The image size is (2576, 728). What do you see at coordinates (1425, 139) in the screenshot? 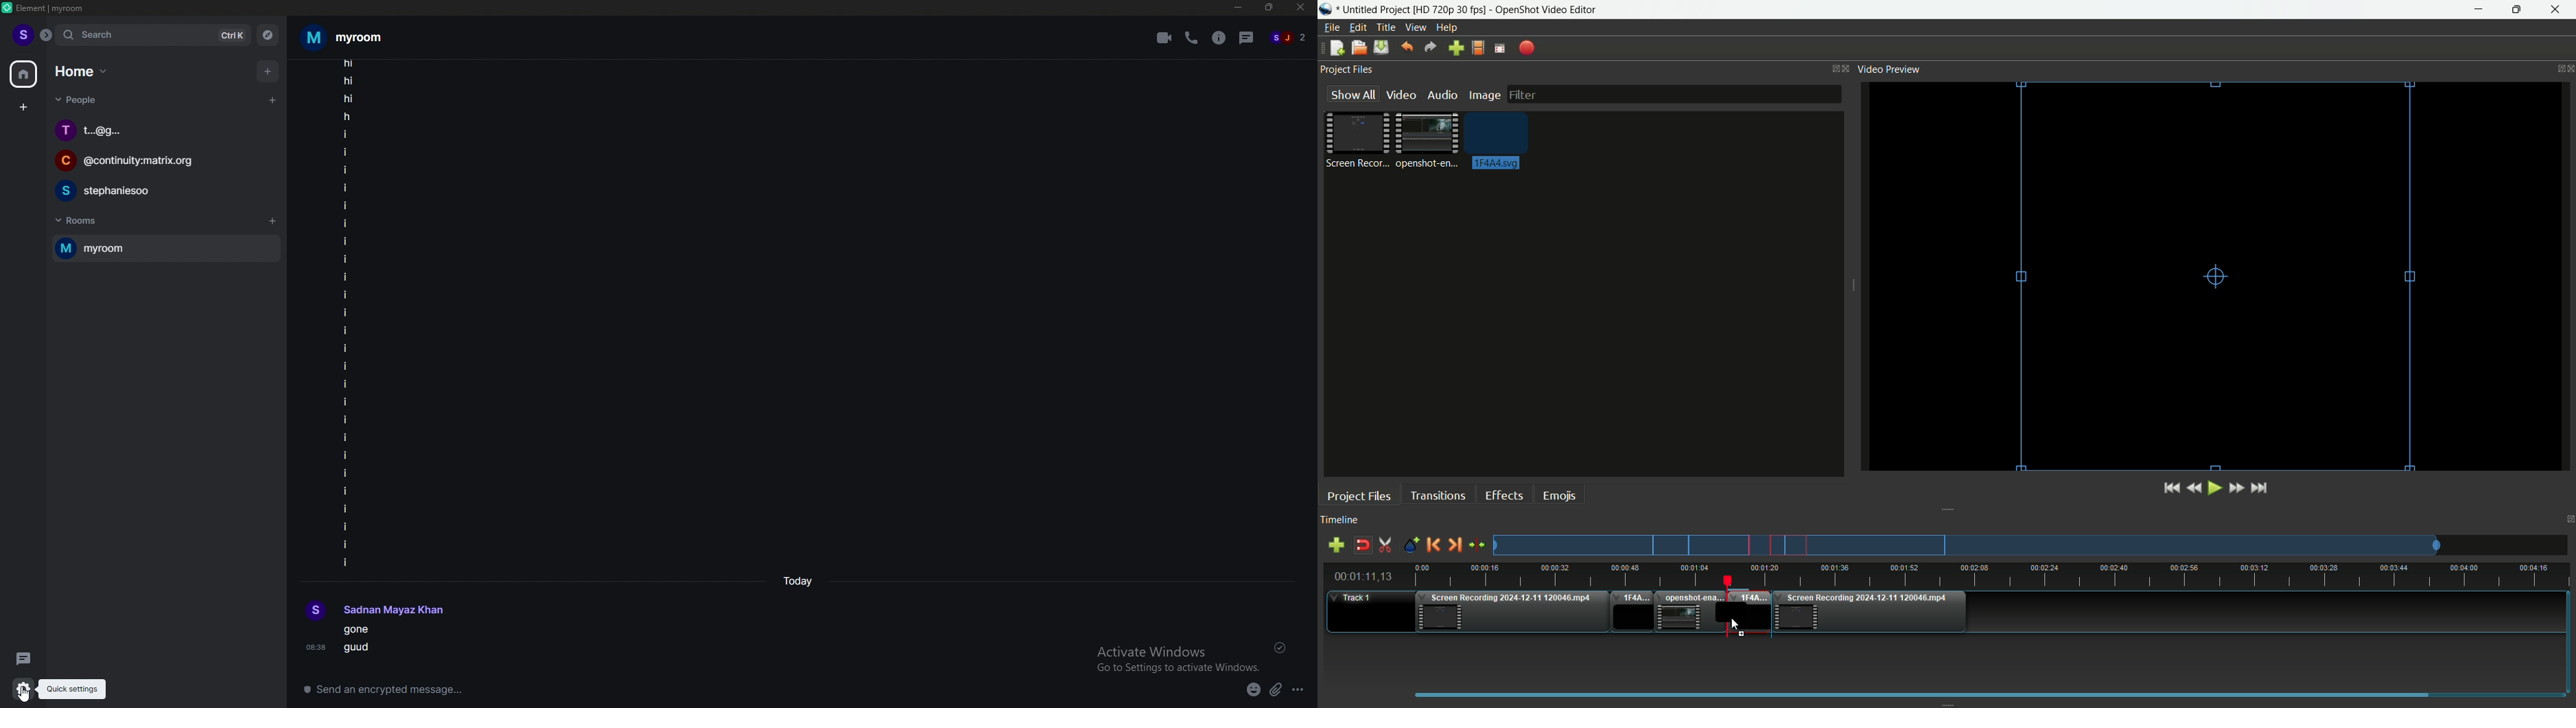
I see `Project file 2` at bounding box center [1425, 139].